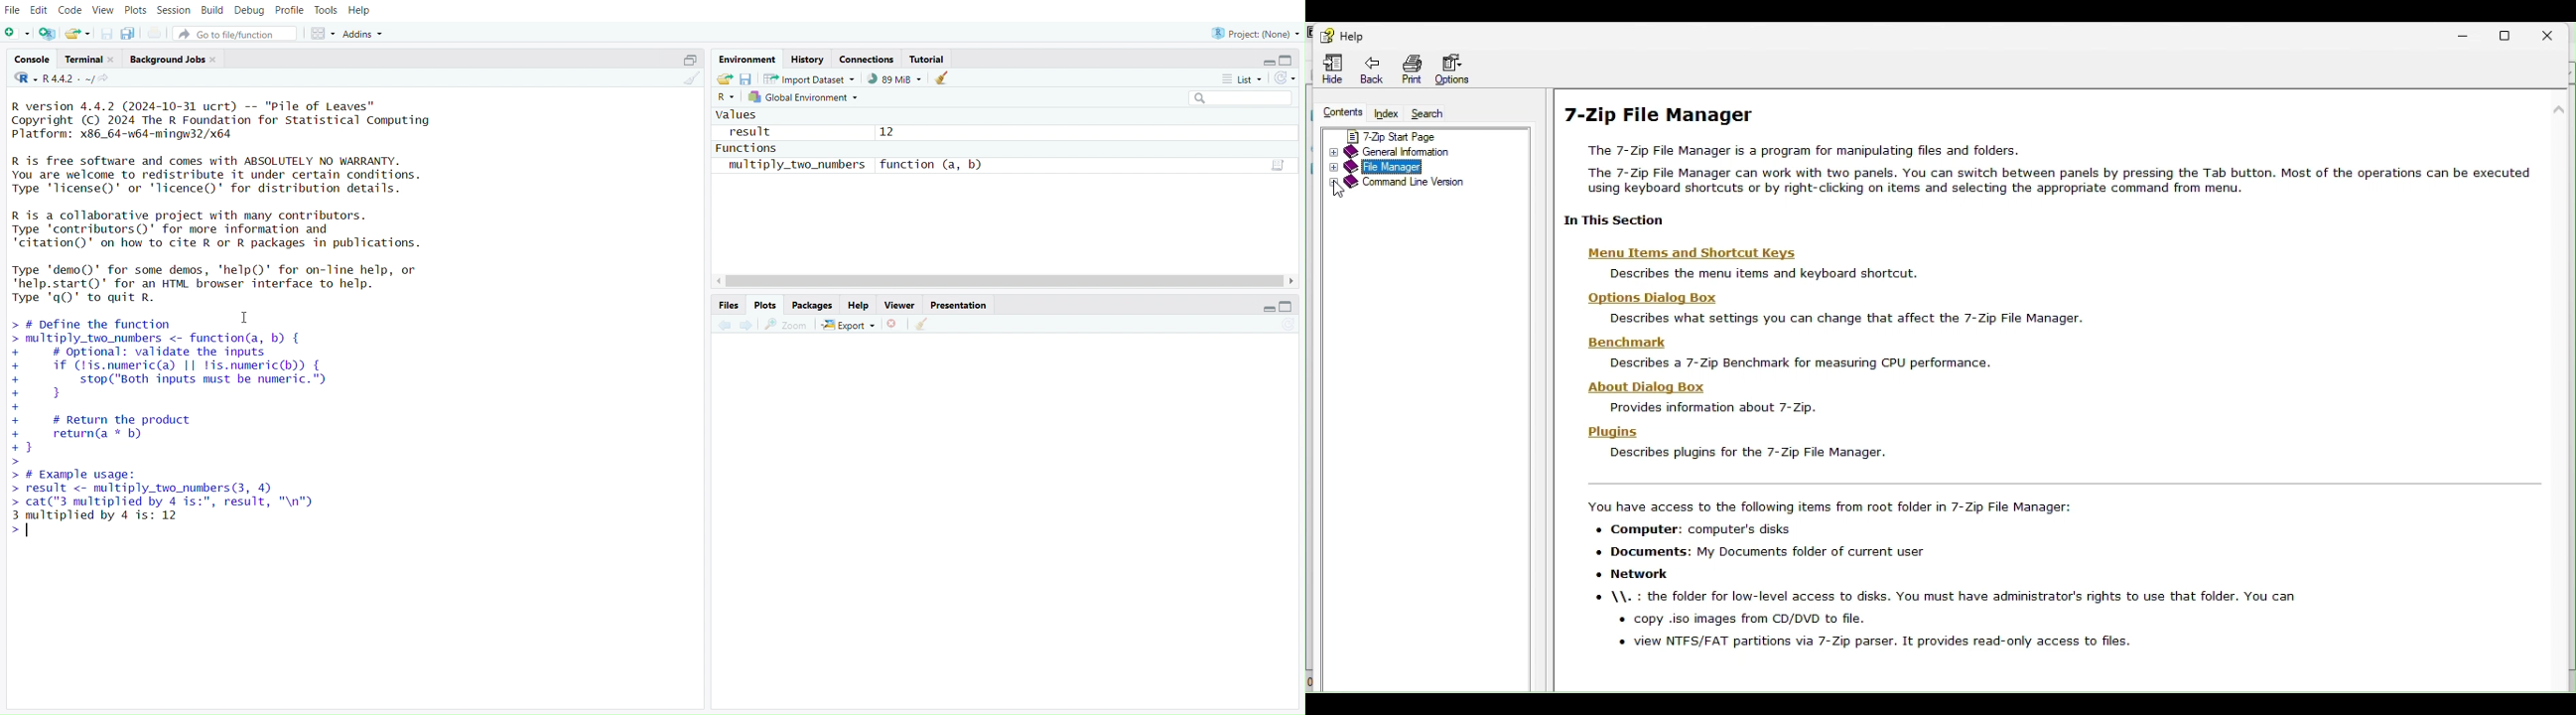 This screenshot has width=2576, height=728. Describe the element at coordinates (892, 79) in the screenshot. I see `88kib used by R session (Source: Windows System)` at that location.